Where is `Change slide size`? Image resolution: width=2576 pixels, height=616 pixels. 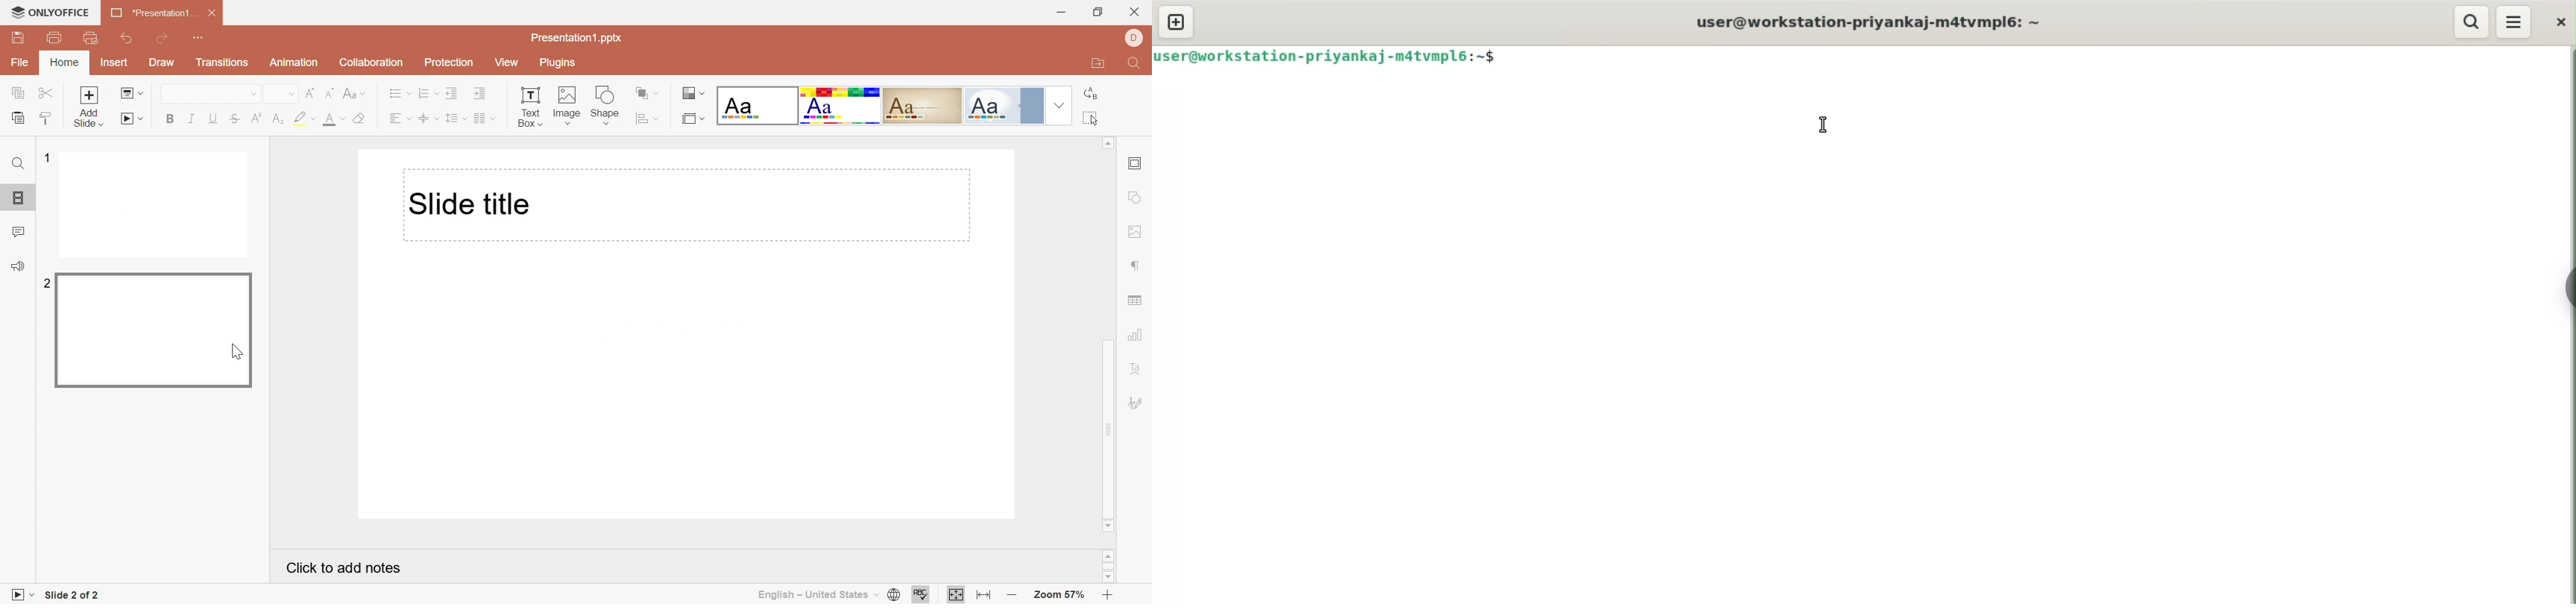
Change slide size is located at coordinates (695, 119).